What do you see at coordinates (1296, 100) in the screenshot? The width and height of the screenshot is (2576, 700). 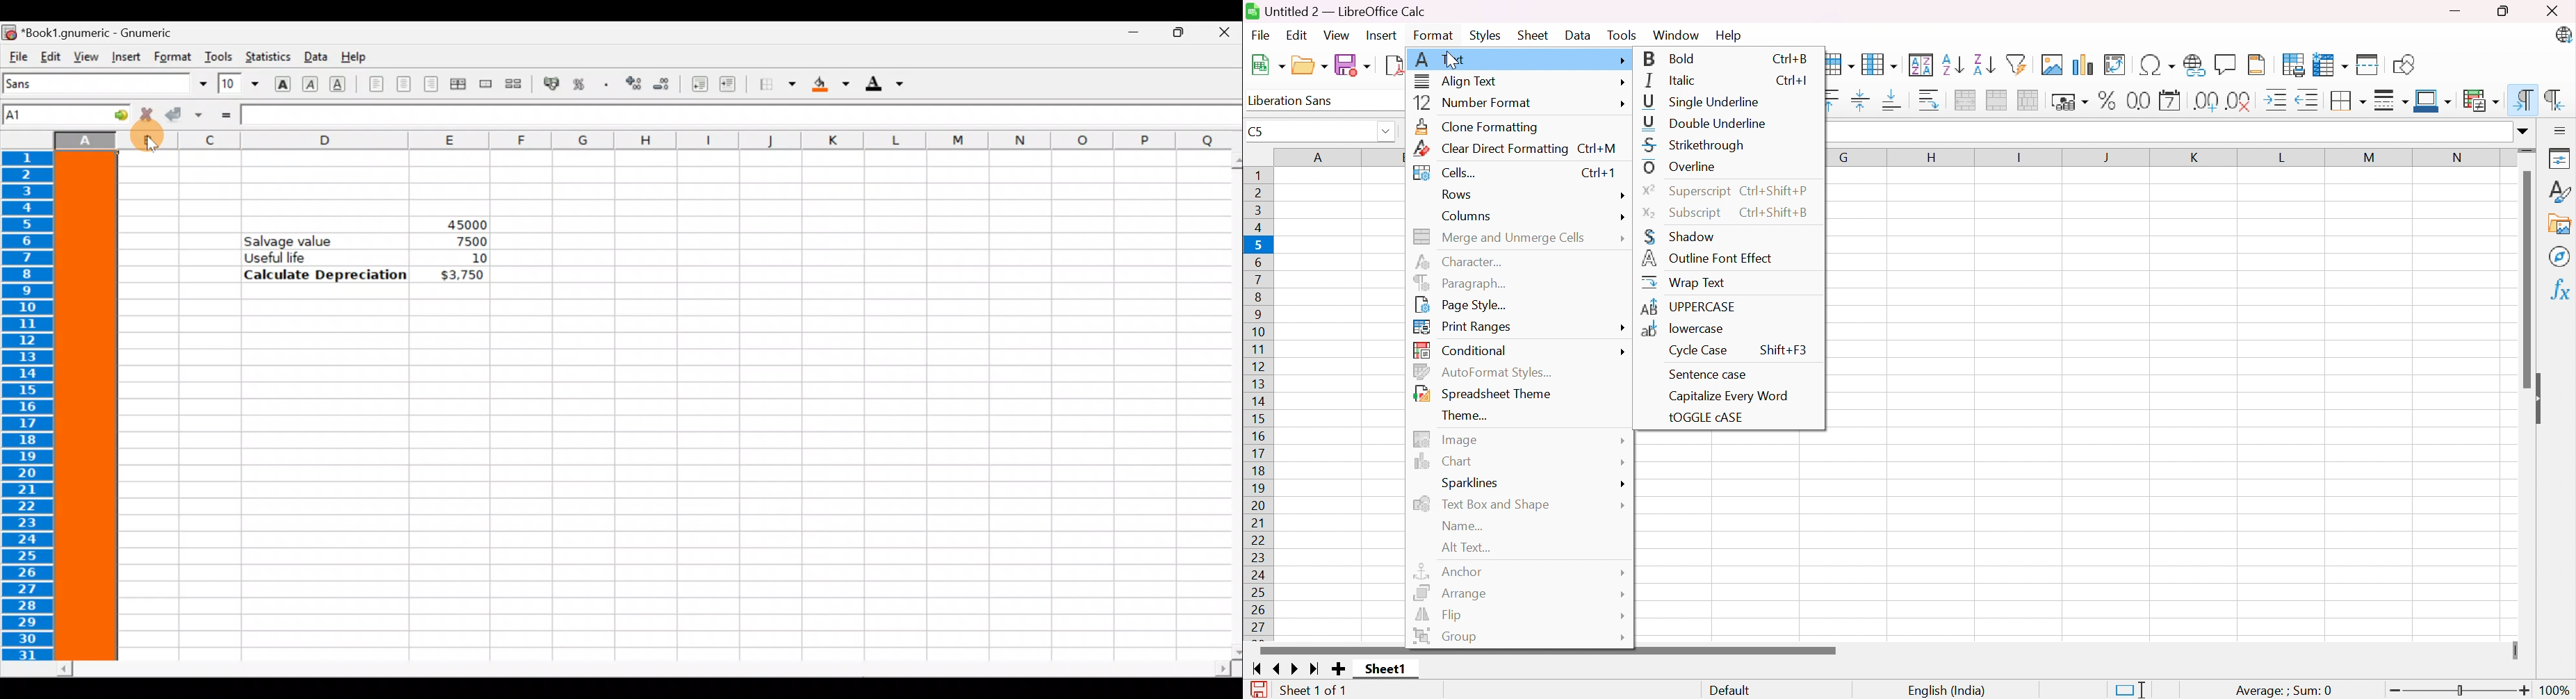 I see `Liberation Sans` at bounding box center [1296, 100].